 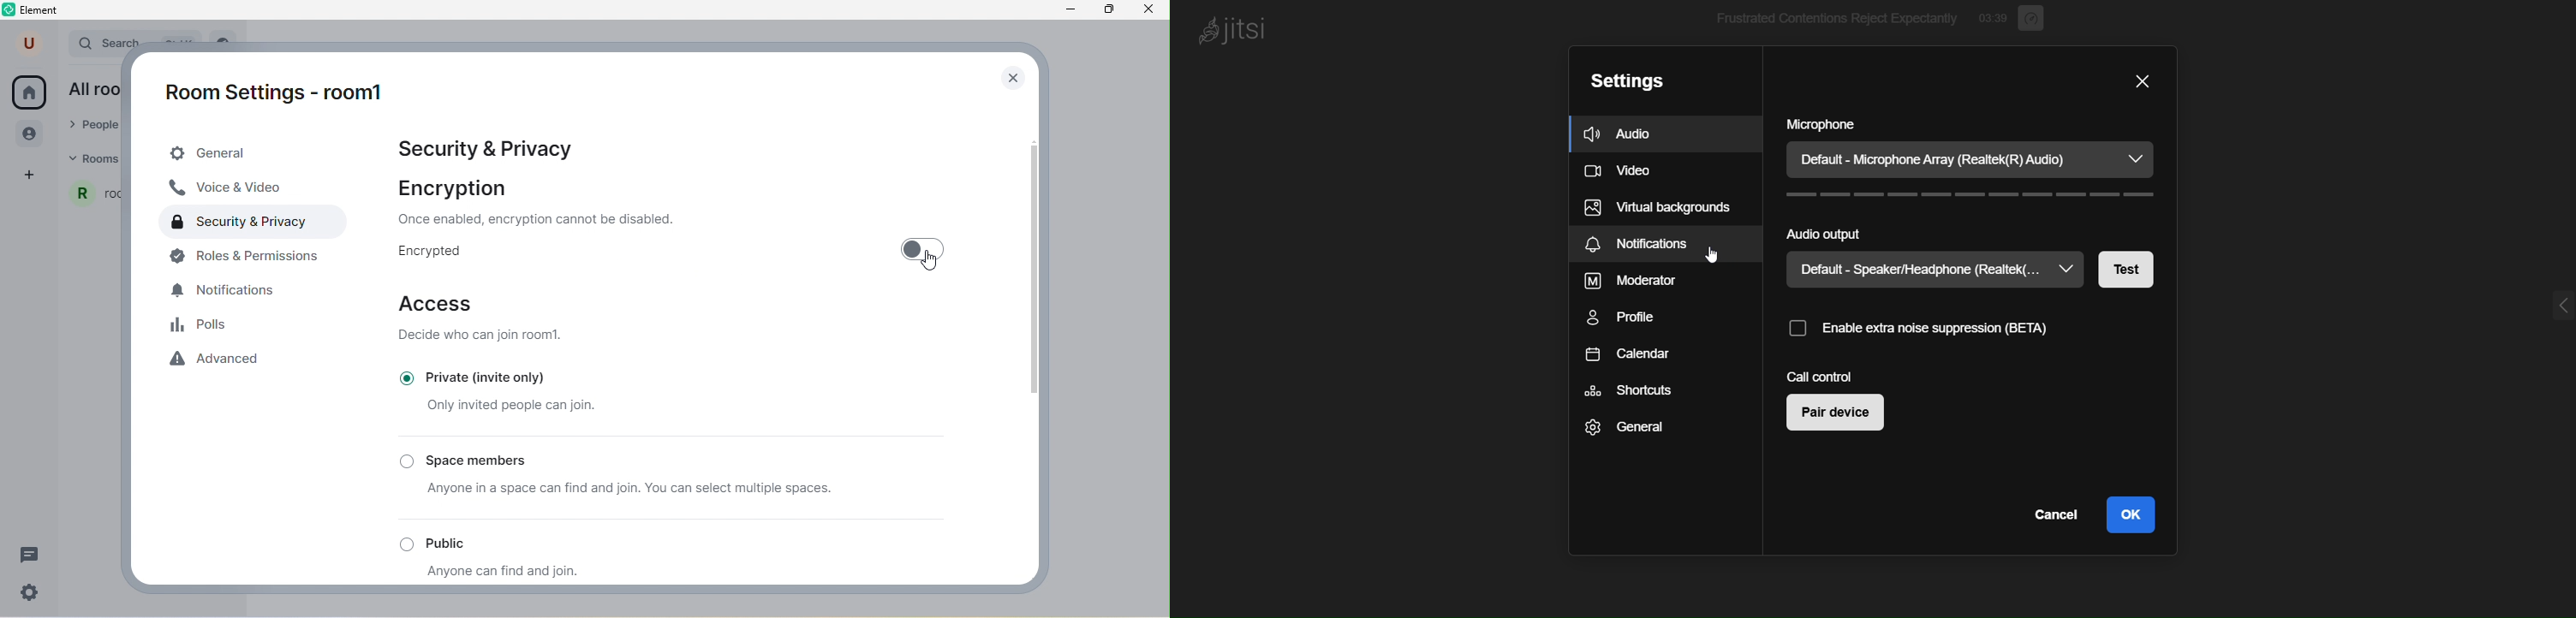 What do you see at coordinates (255, 259) in the screenshot?
I see `roles  and permissions` at bounding box center [255, 259].